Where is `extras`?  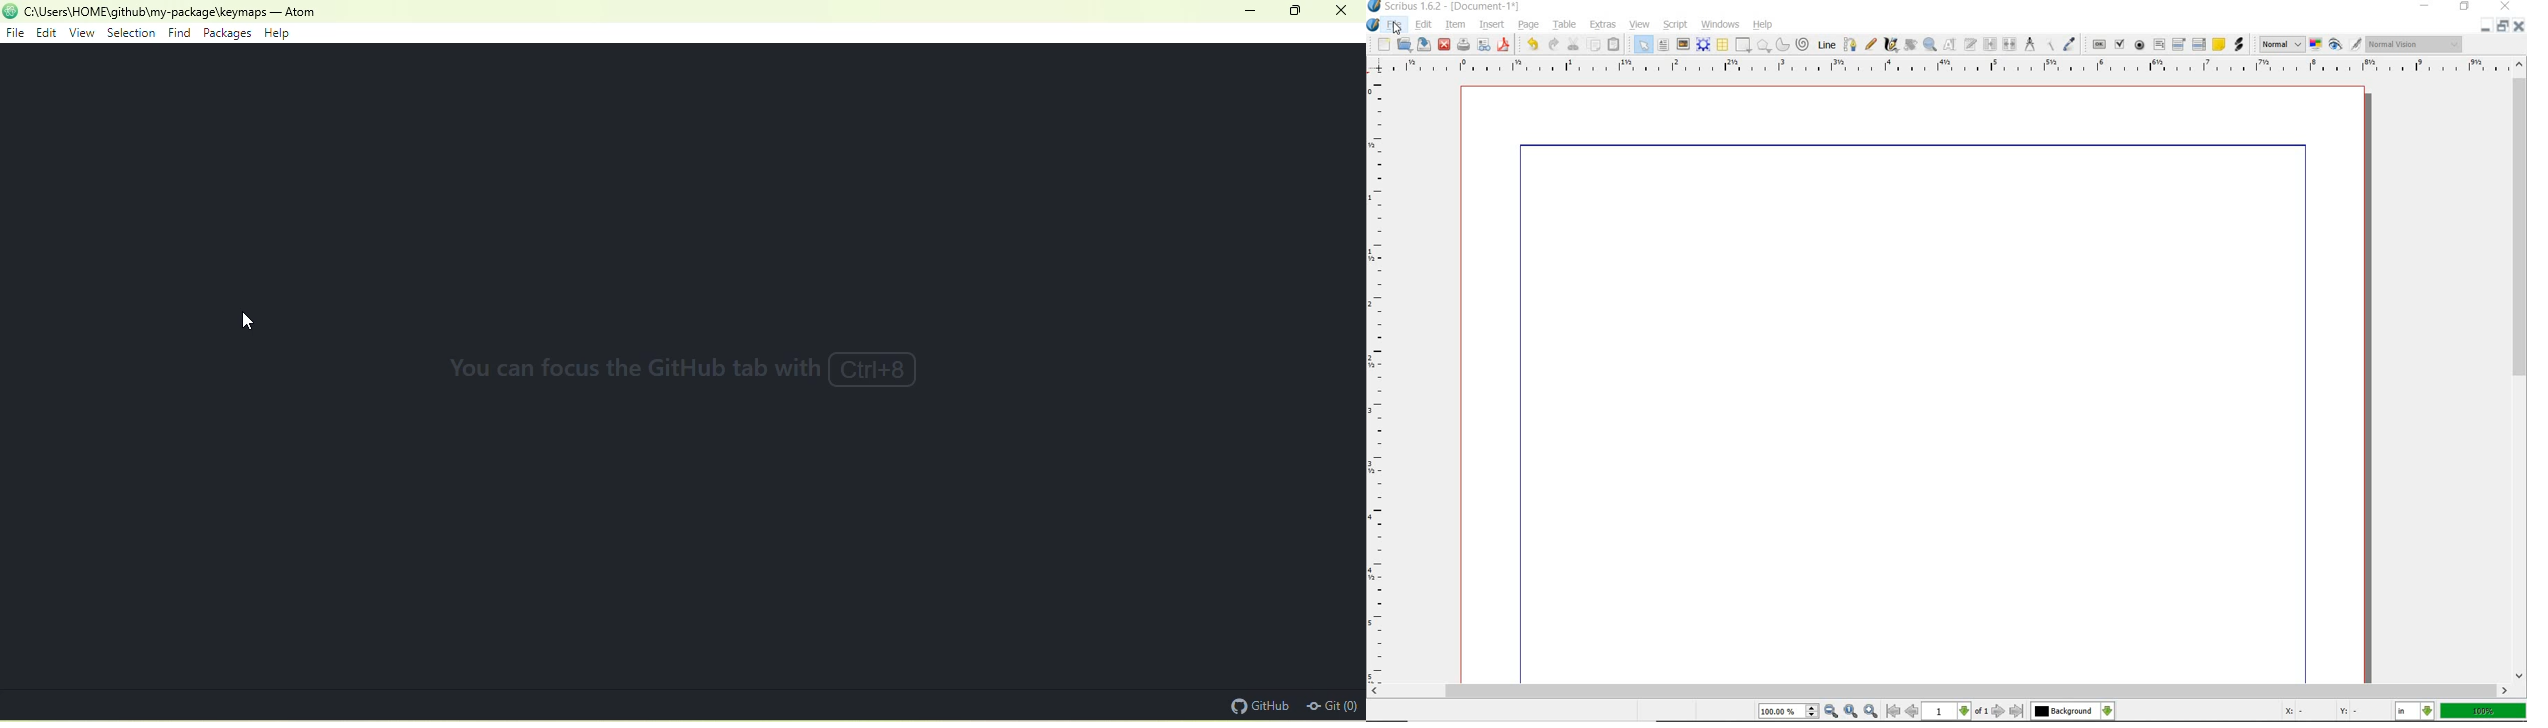
extras is located at coordinates (1604, 25).